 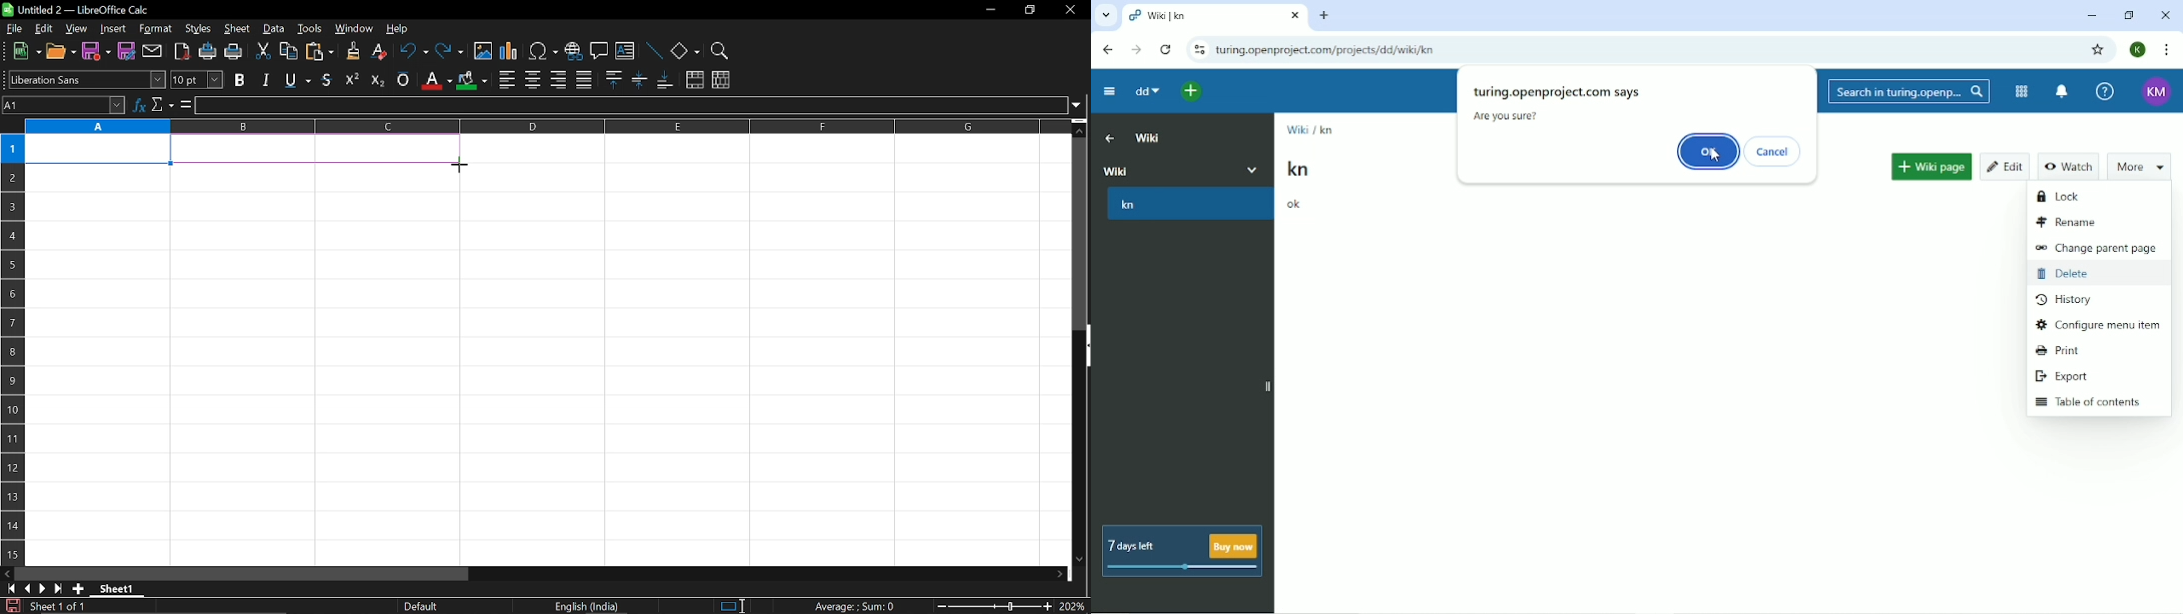 I want to click on insert chart, so click(x=510, y=52).